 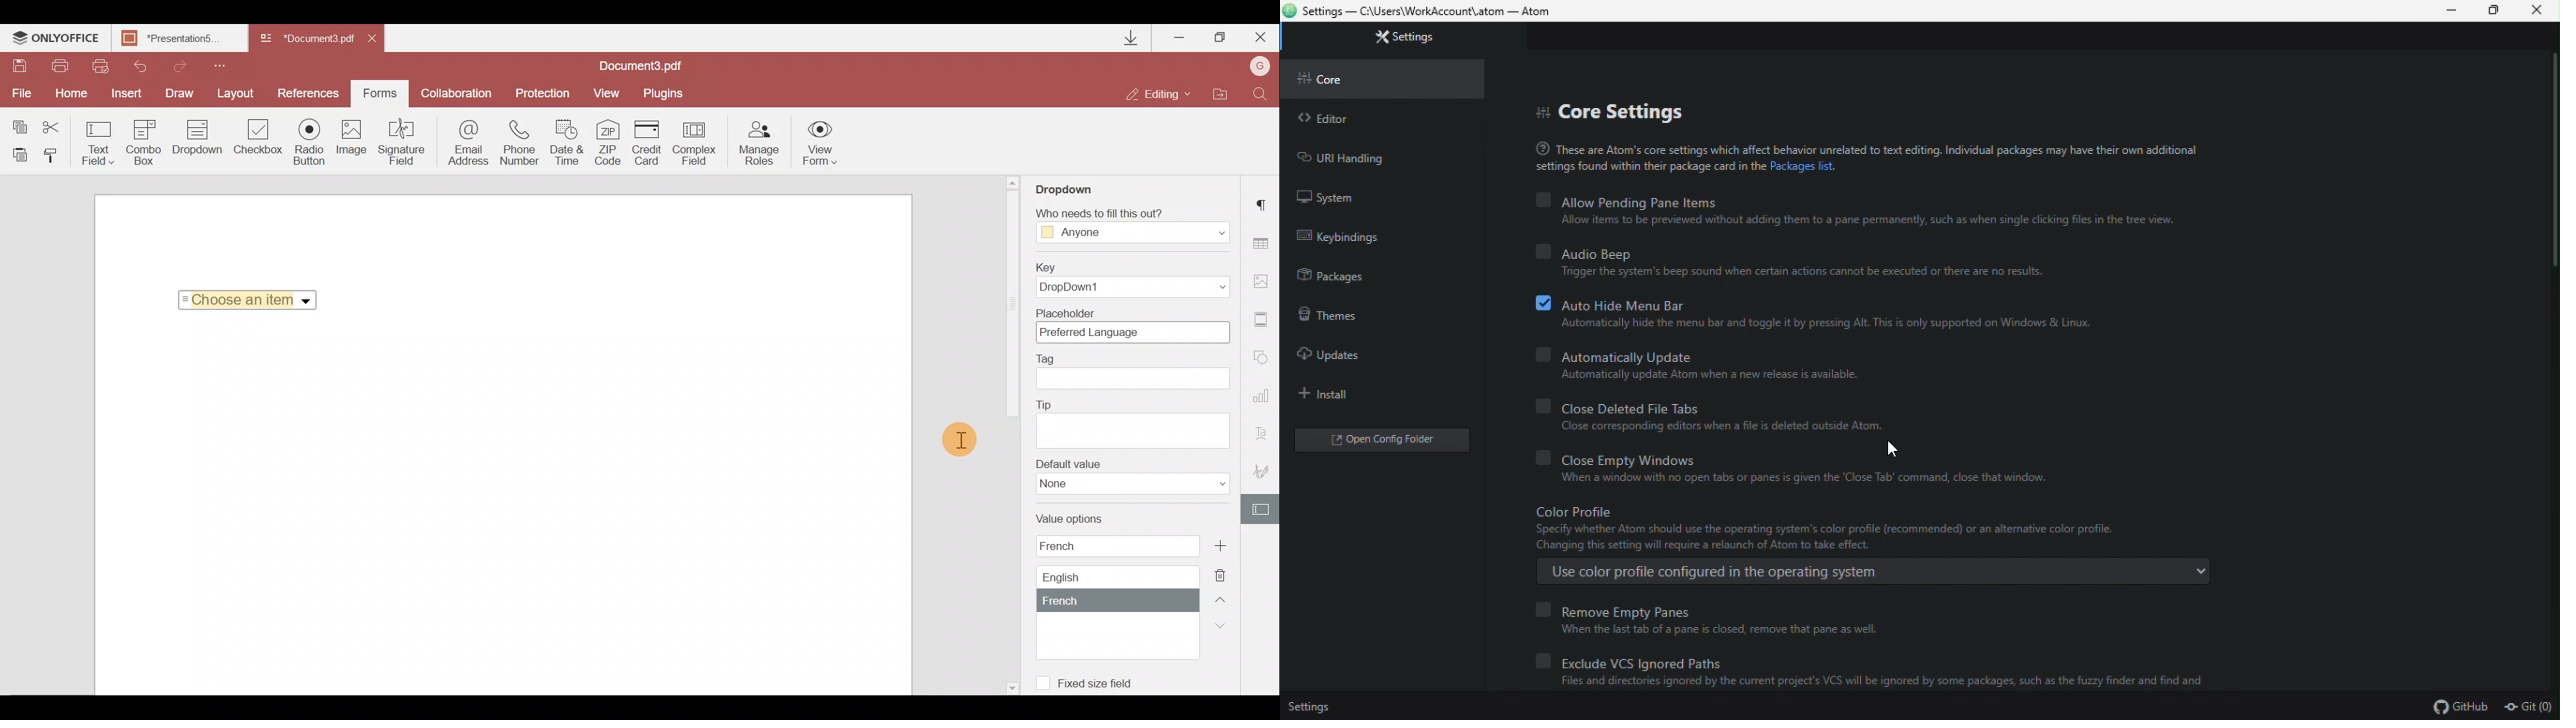 I want to click on Presentation5, so click(x=177, y=39).